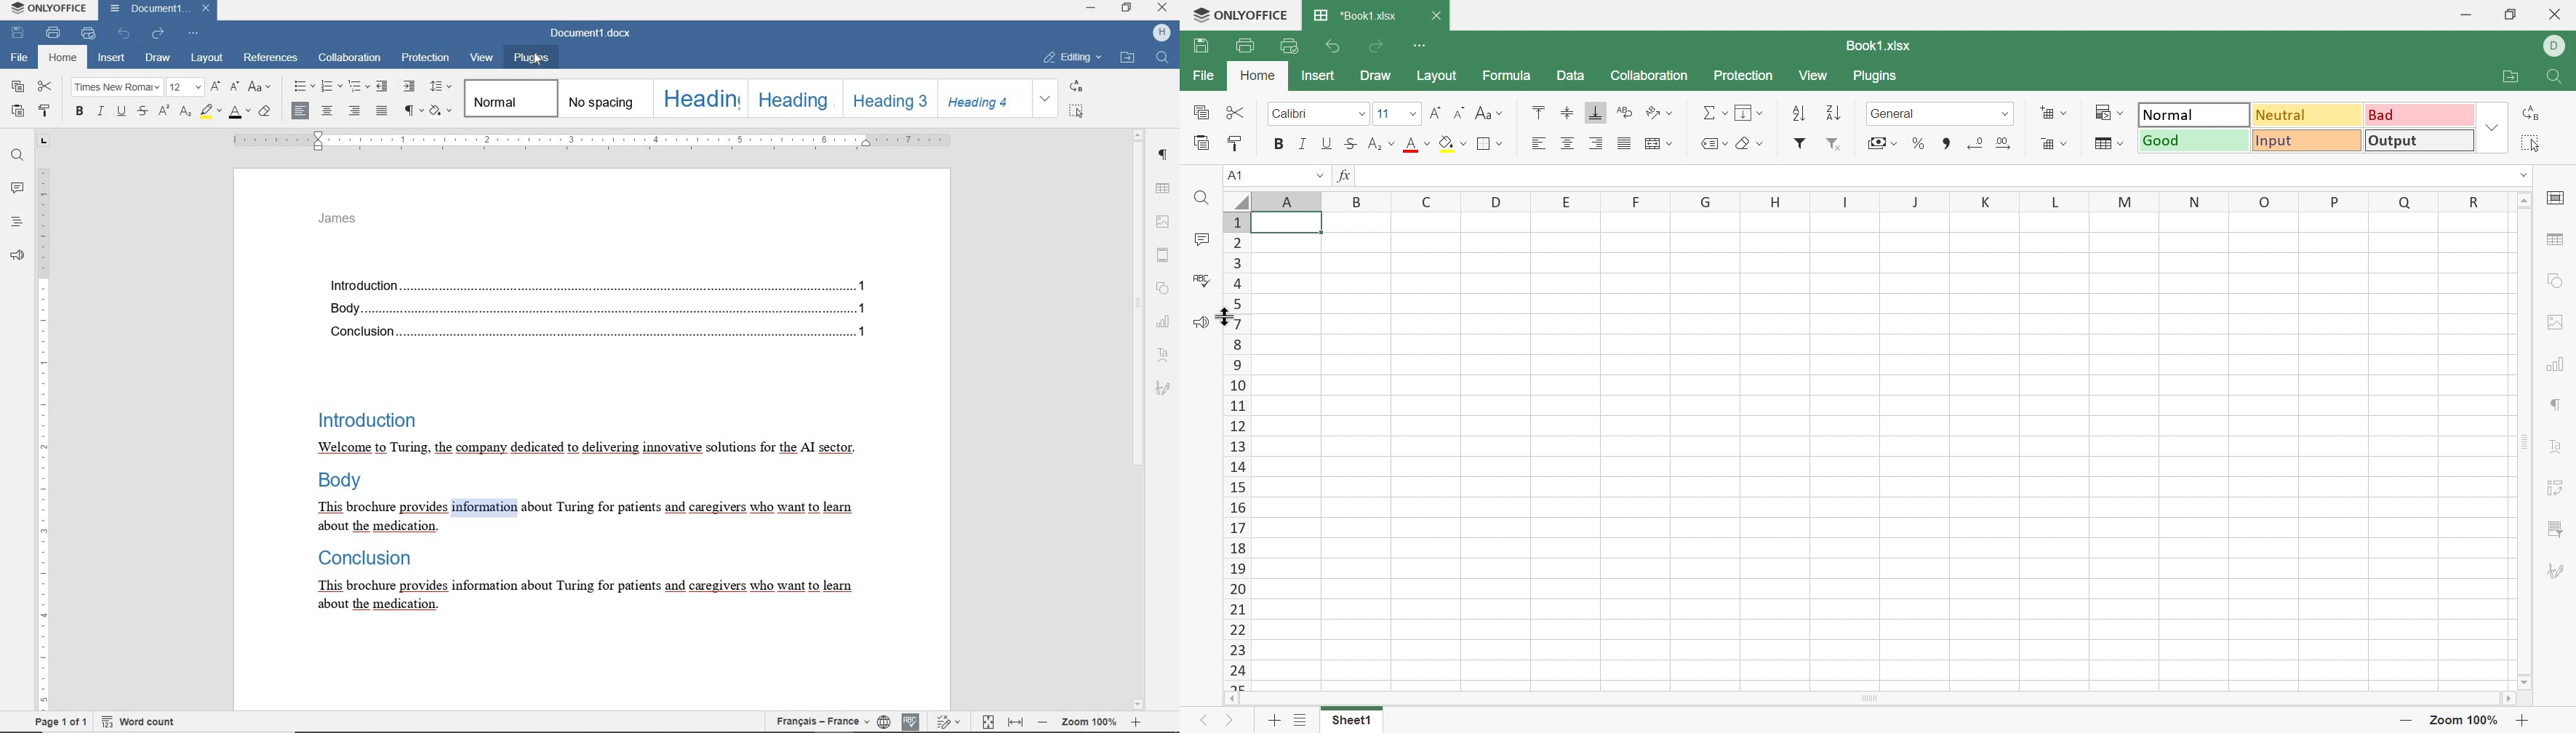 The image size is (2576, 756). I want to click on FILE, so click(20, 59).